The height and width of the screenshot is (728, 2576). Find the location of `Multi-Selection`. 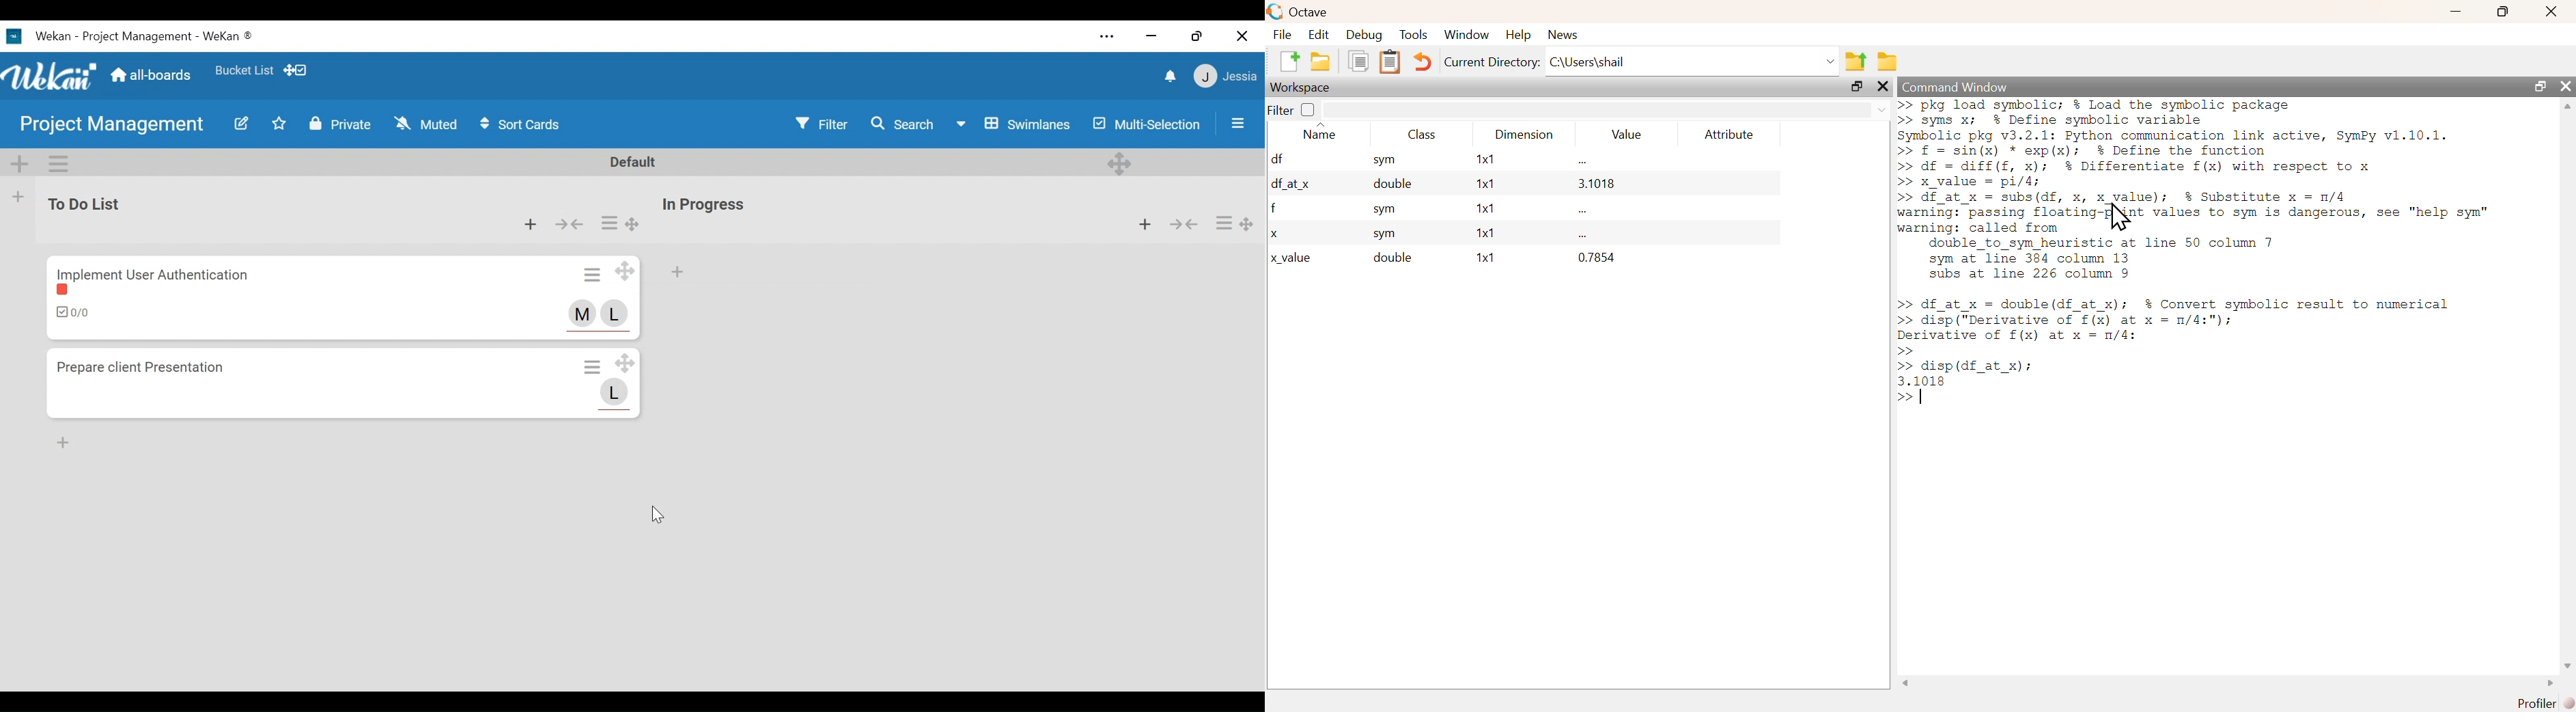

Multi-Selection is located at coordinates (1144, 125).